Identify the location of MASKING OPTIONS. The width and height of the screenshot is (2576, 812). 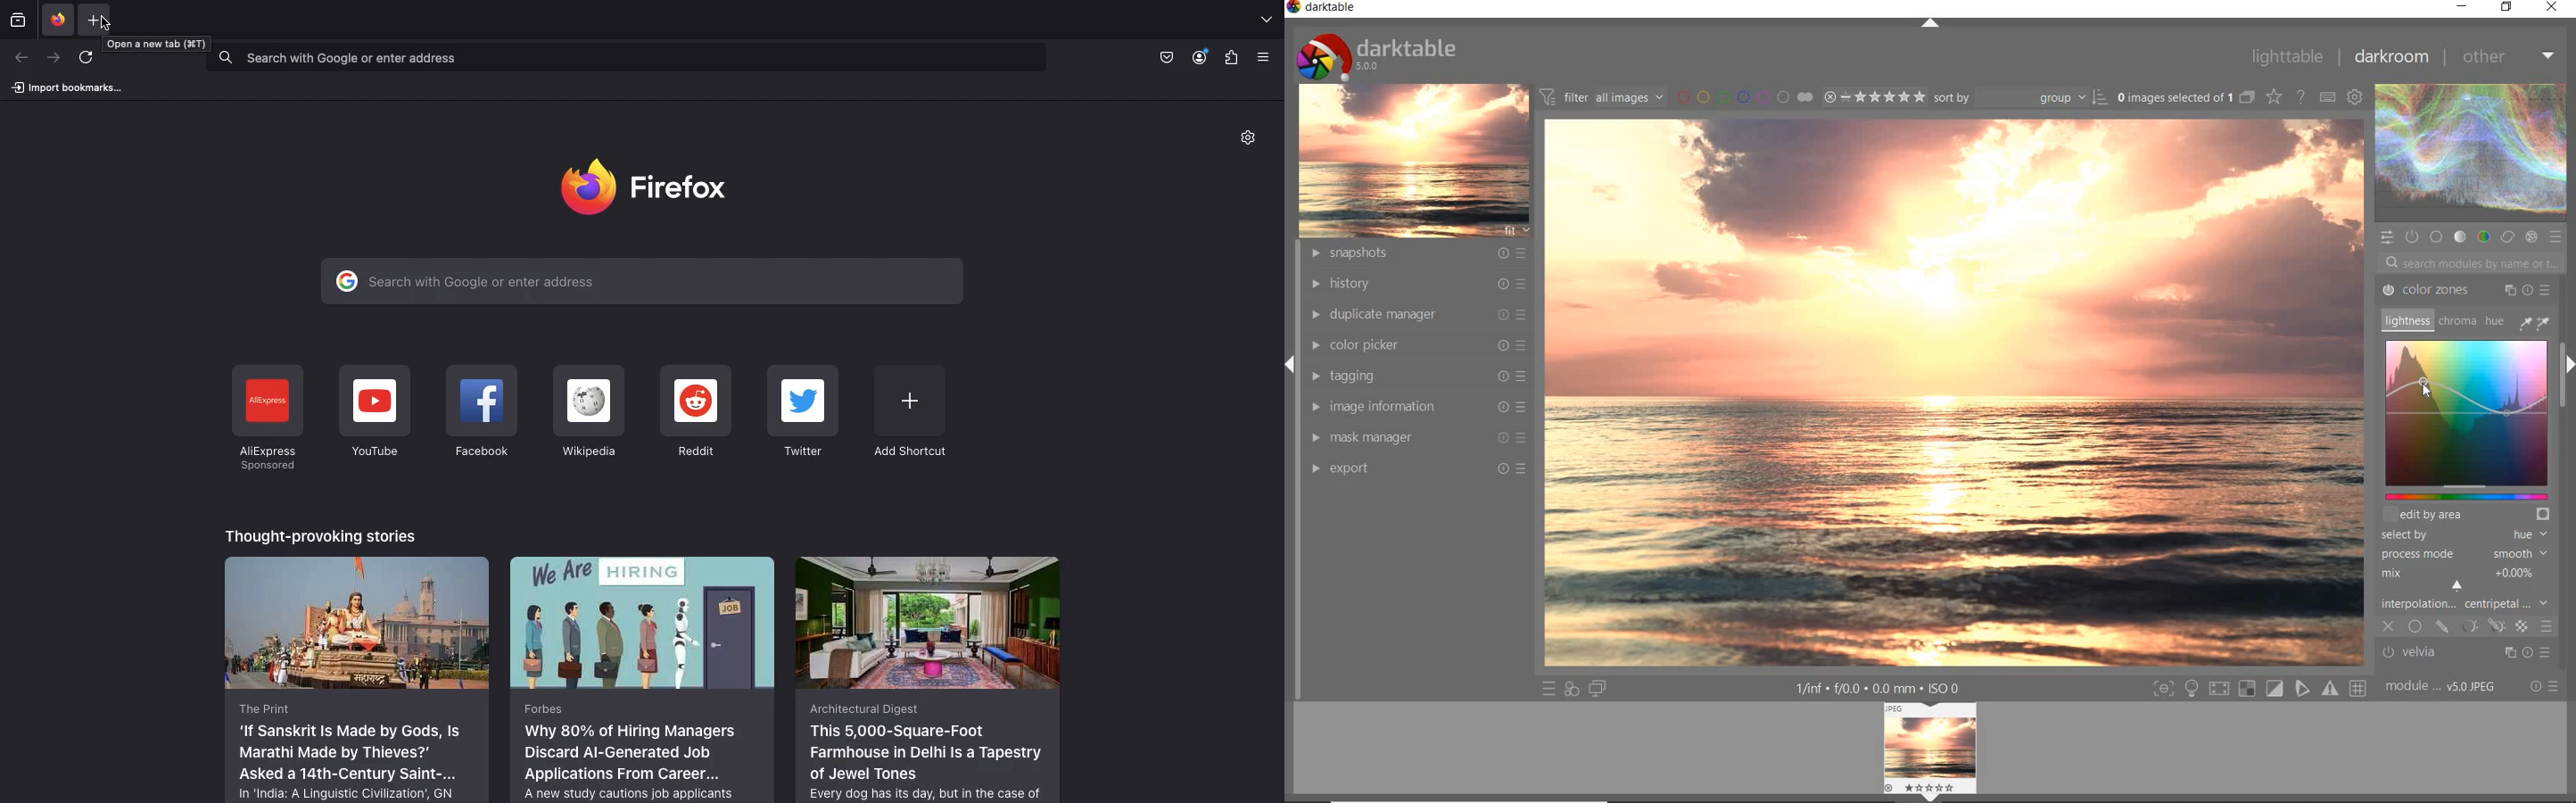
(2480, 625).